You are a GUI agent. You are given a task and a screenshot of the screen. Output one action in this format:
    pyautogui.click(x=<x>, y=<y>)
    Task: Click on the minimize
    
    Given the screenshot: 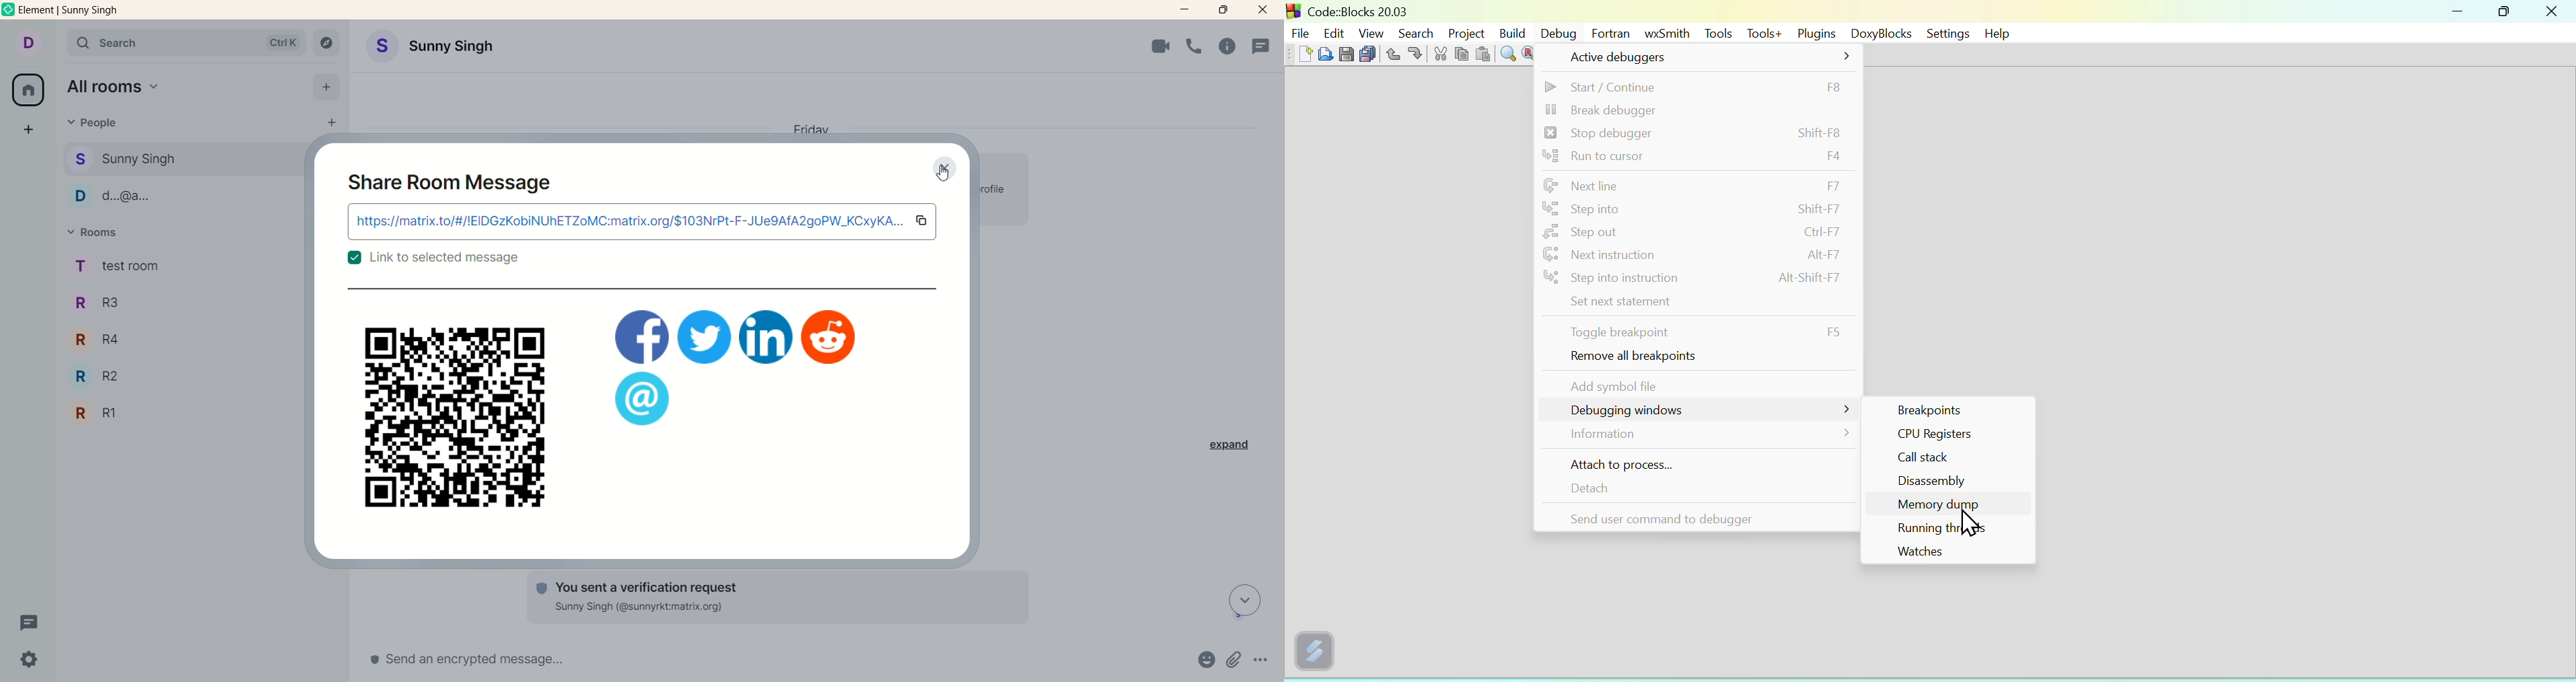 What is the action you would take?
    pyautogui.click(x=1187, y=8)
    